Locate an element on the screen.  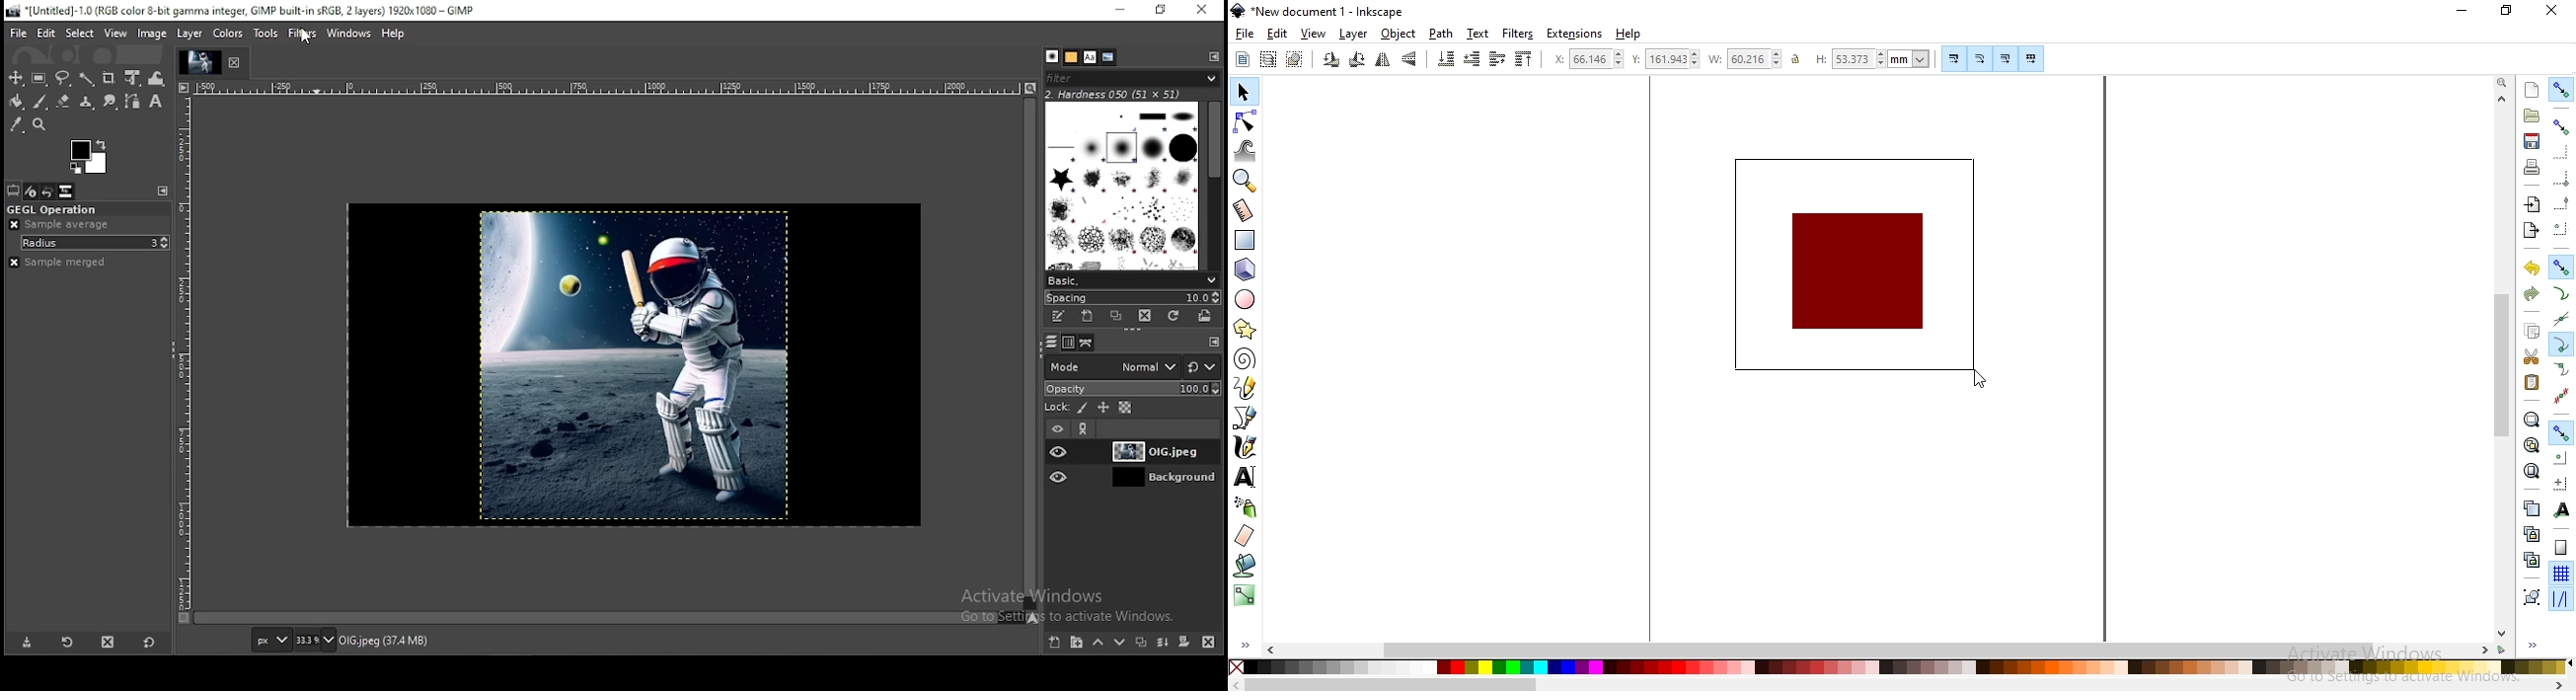
clone tool is located at coordinates (87, 103).